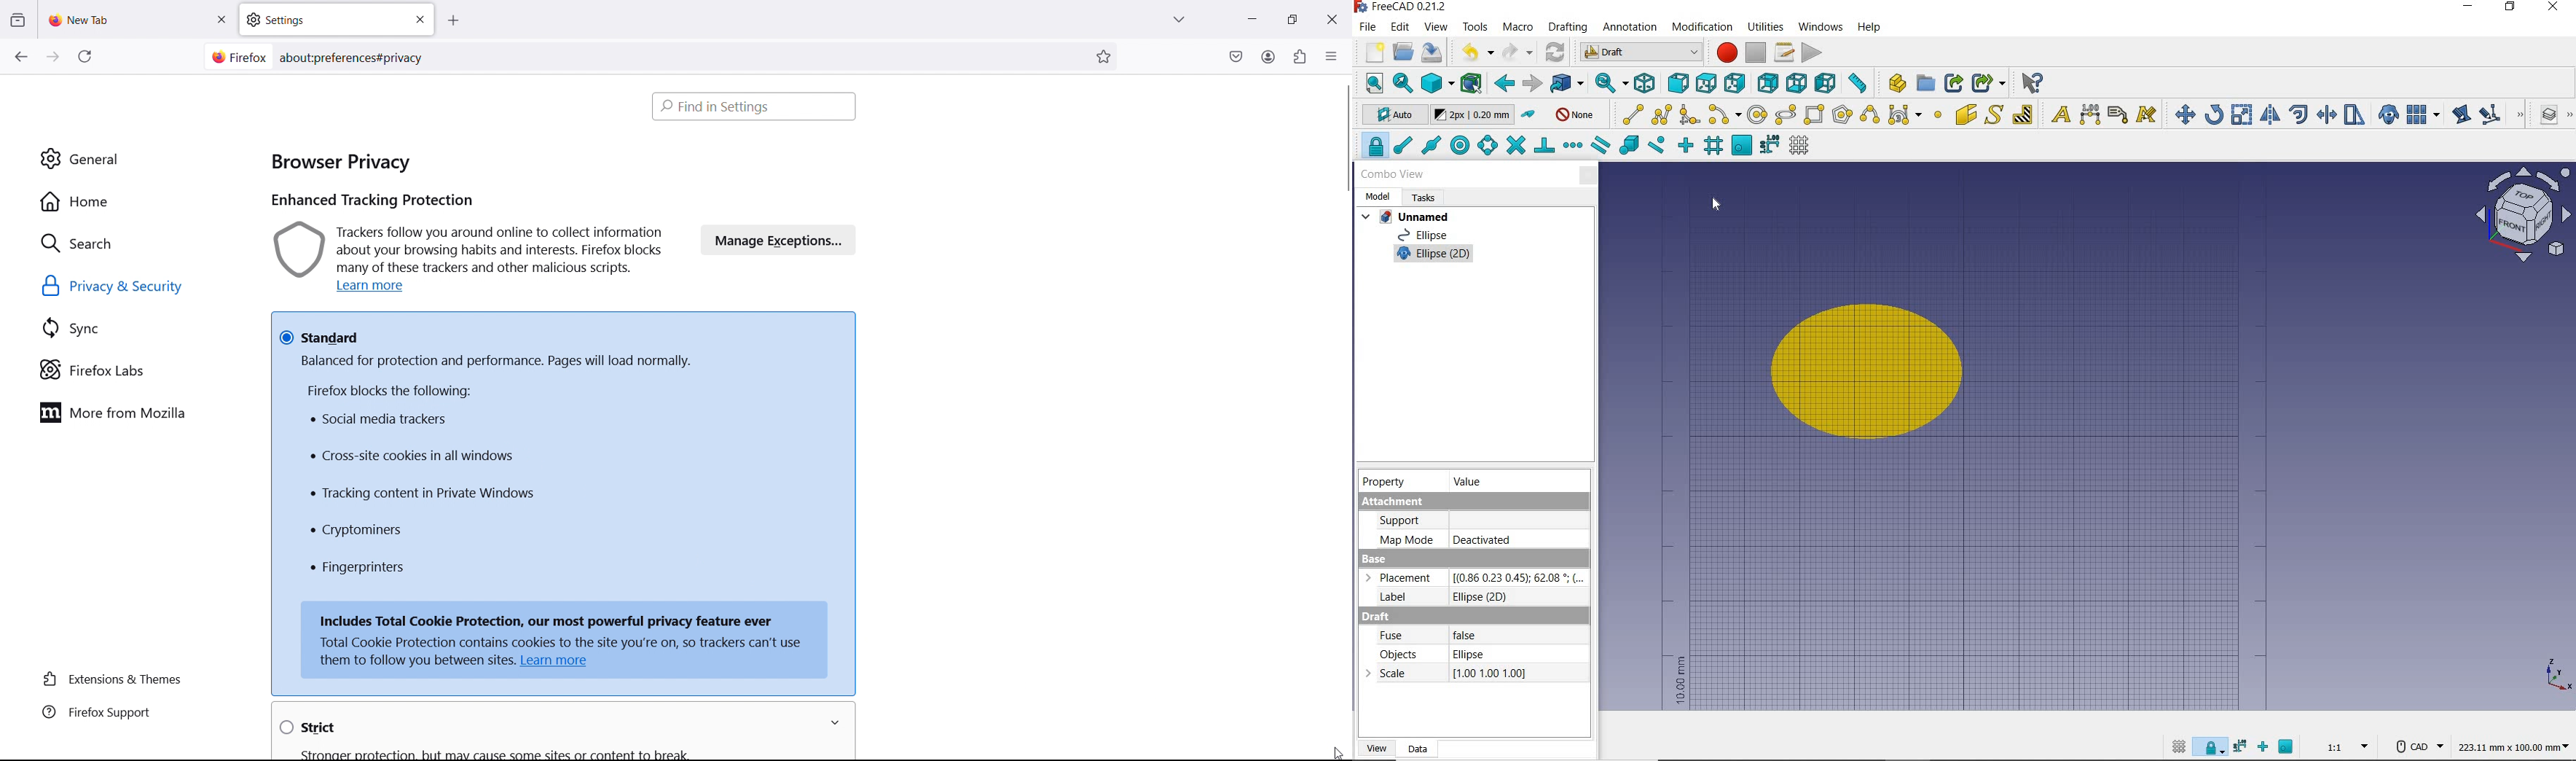 The image size is (2576, 784). I want to click on trimex, so click(2326, 114).